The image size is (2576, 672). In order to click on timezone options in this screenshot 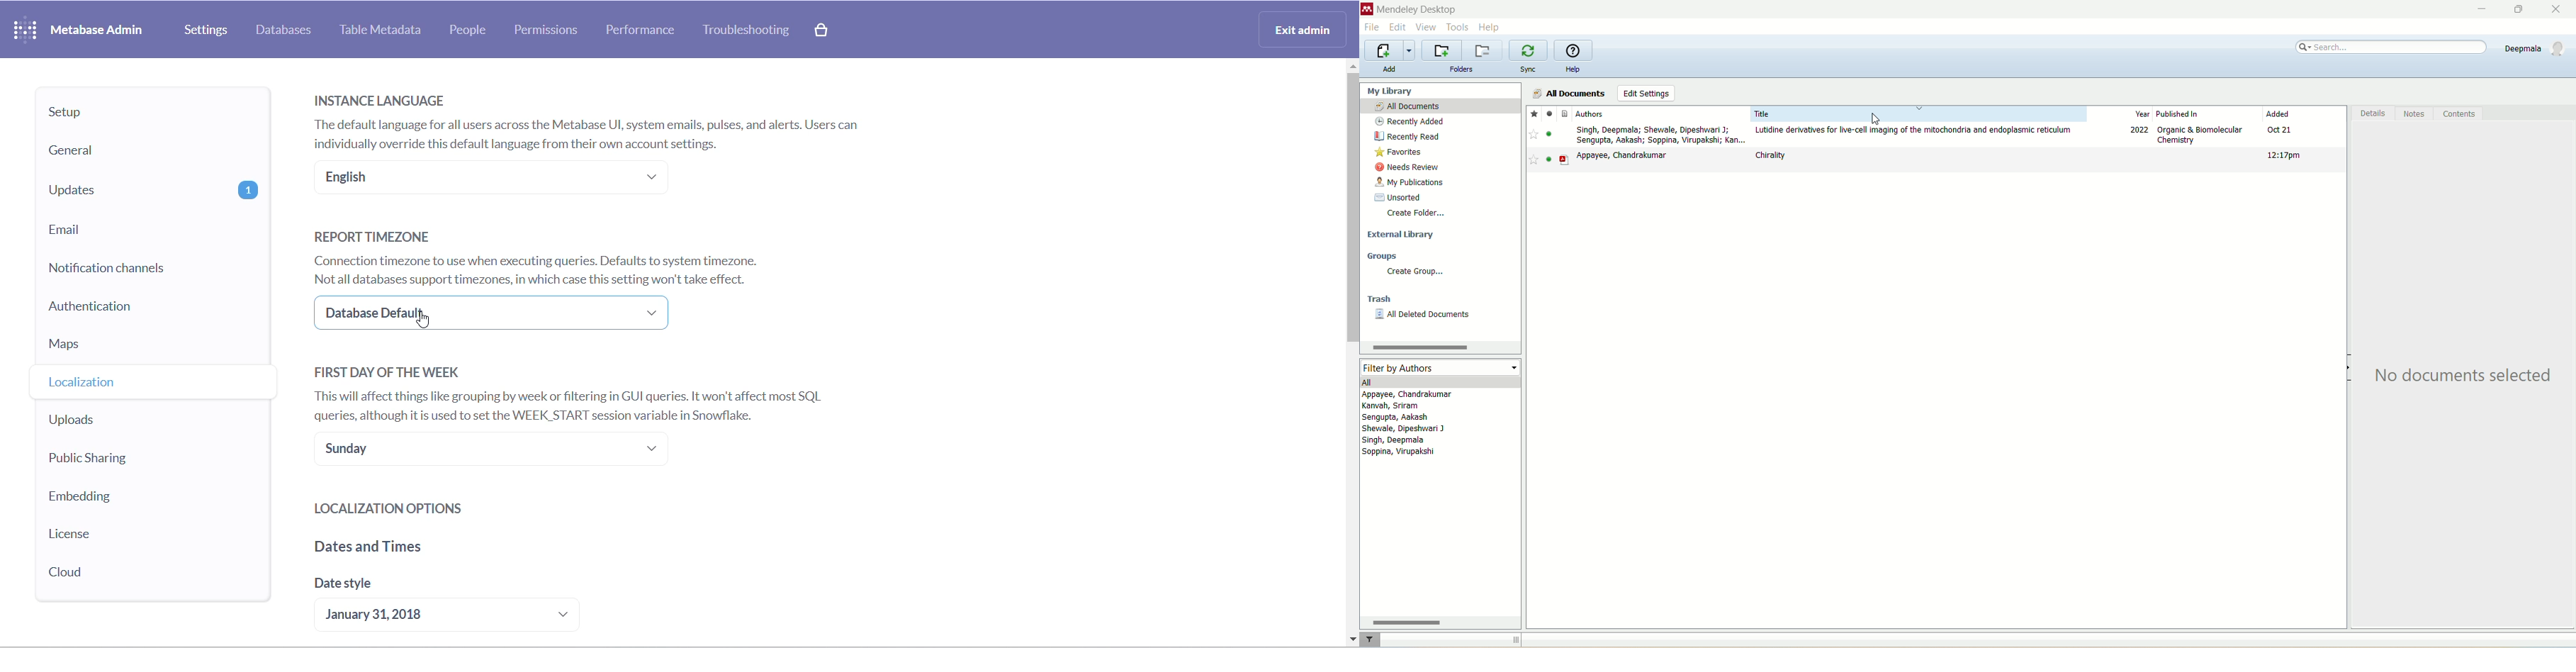, I will do `click(498, 314)`.